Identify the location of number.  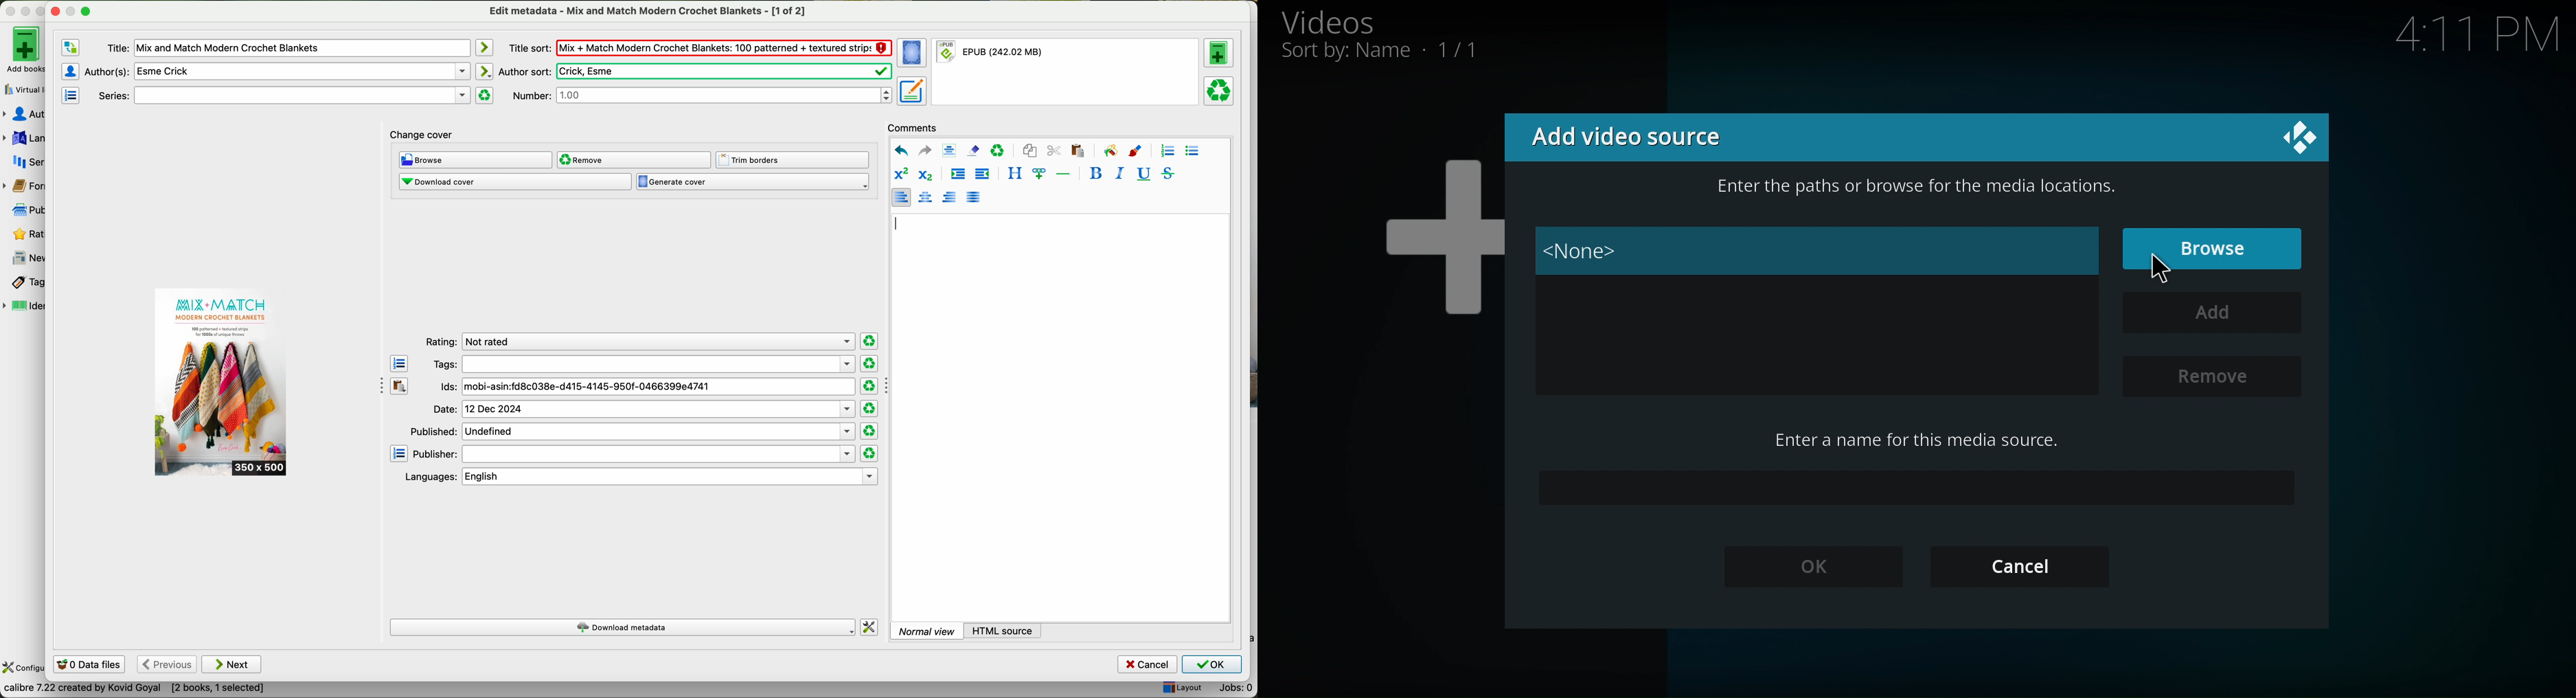
(702, 95).